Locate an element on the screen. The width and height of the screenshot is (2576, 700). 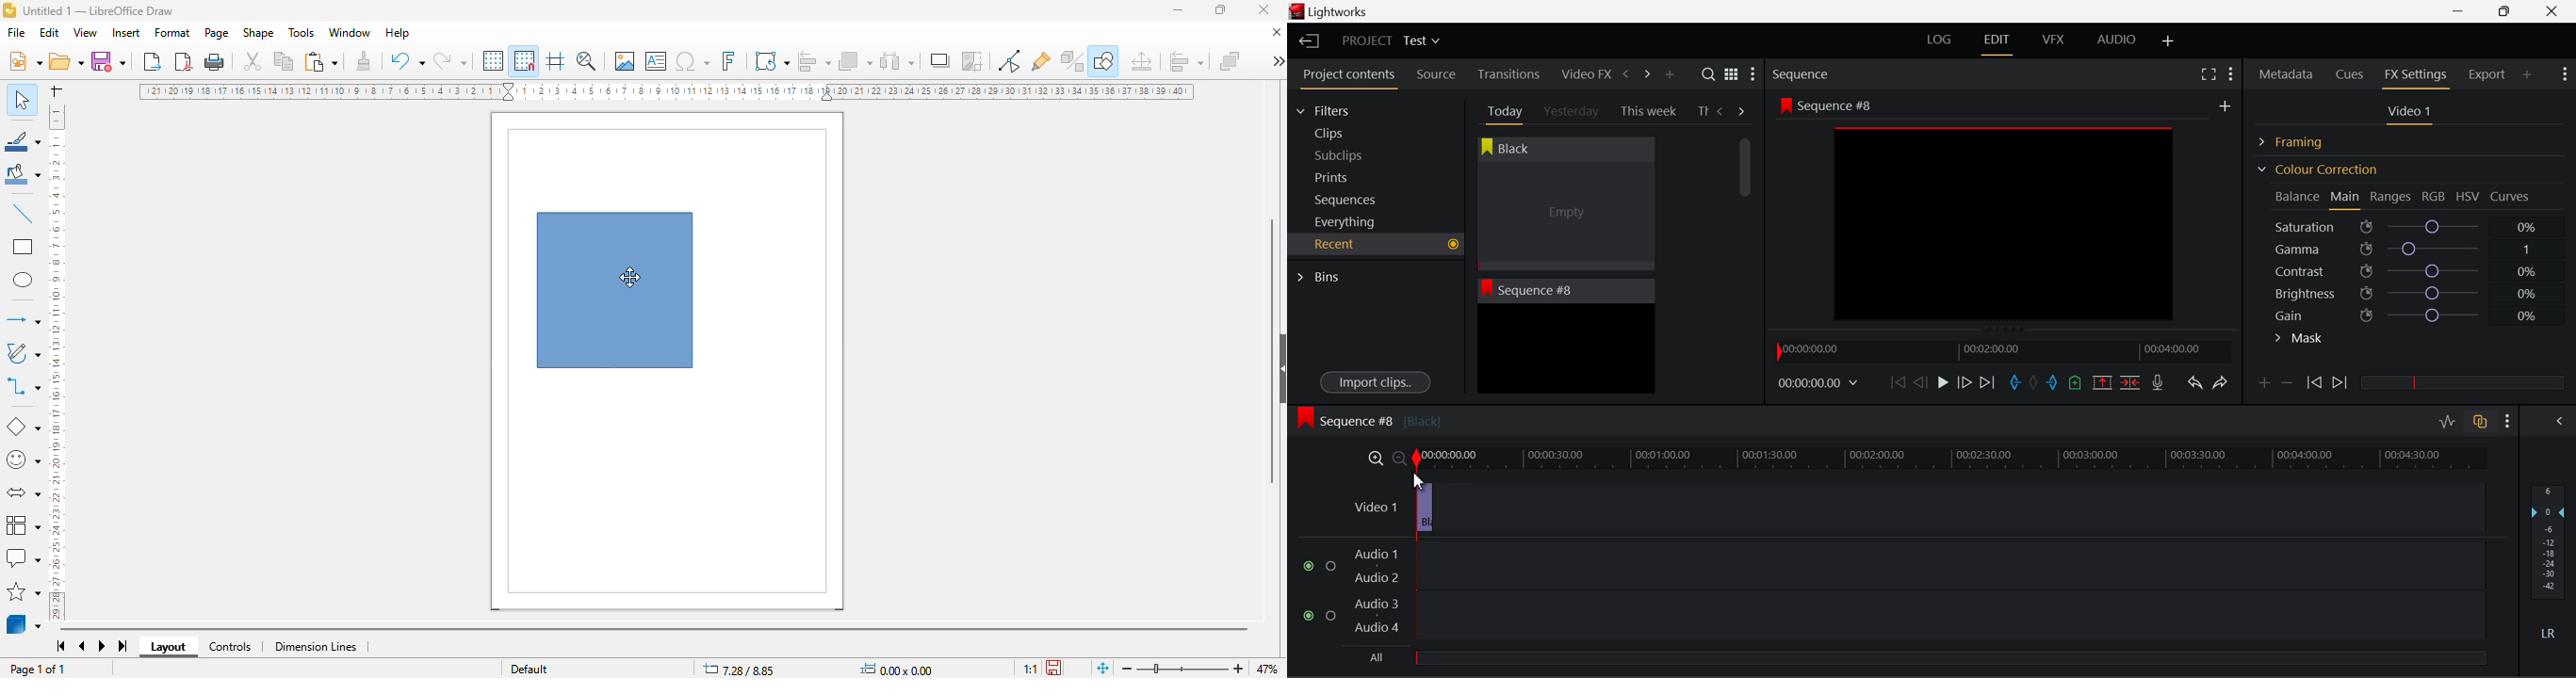
fill color is located at coordinates (24, 174).